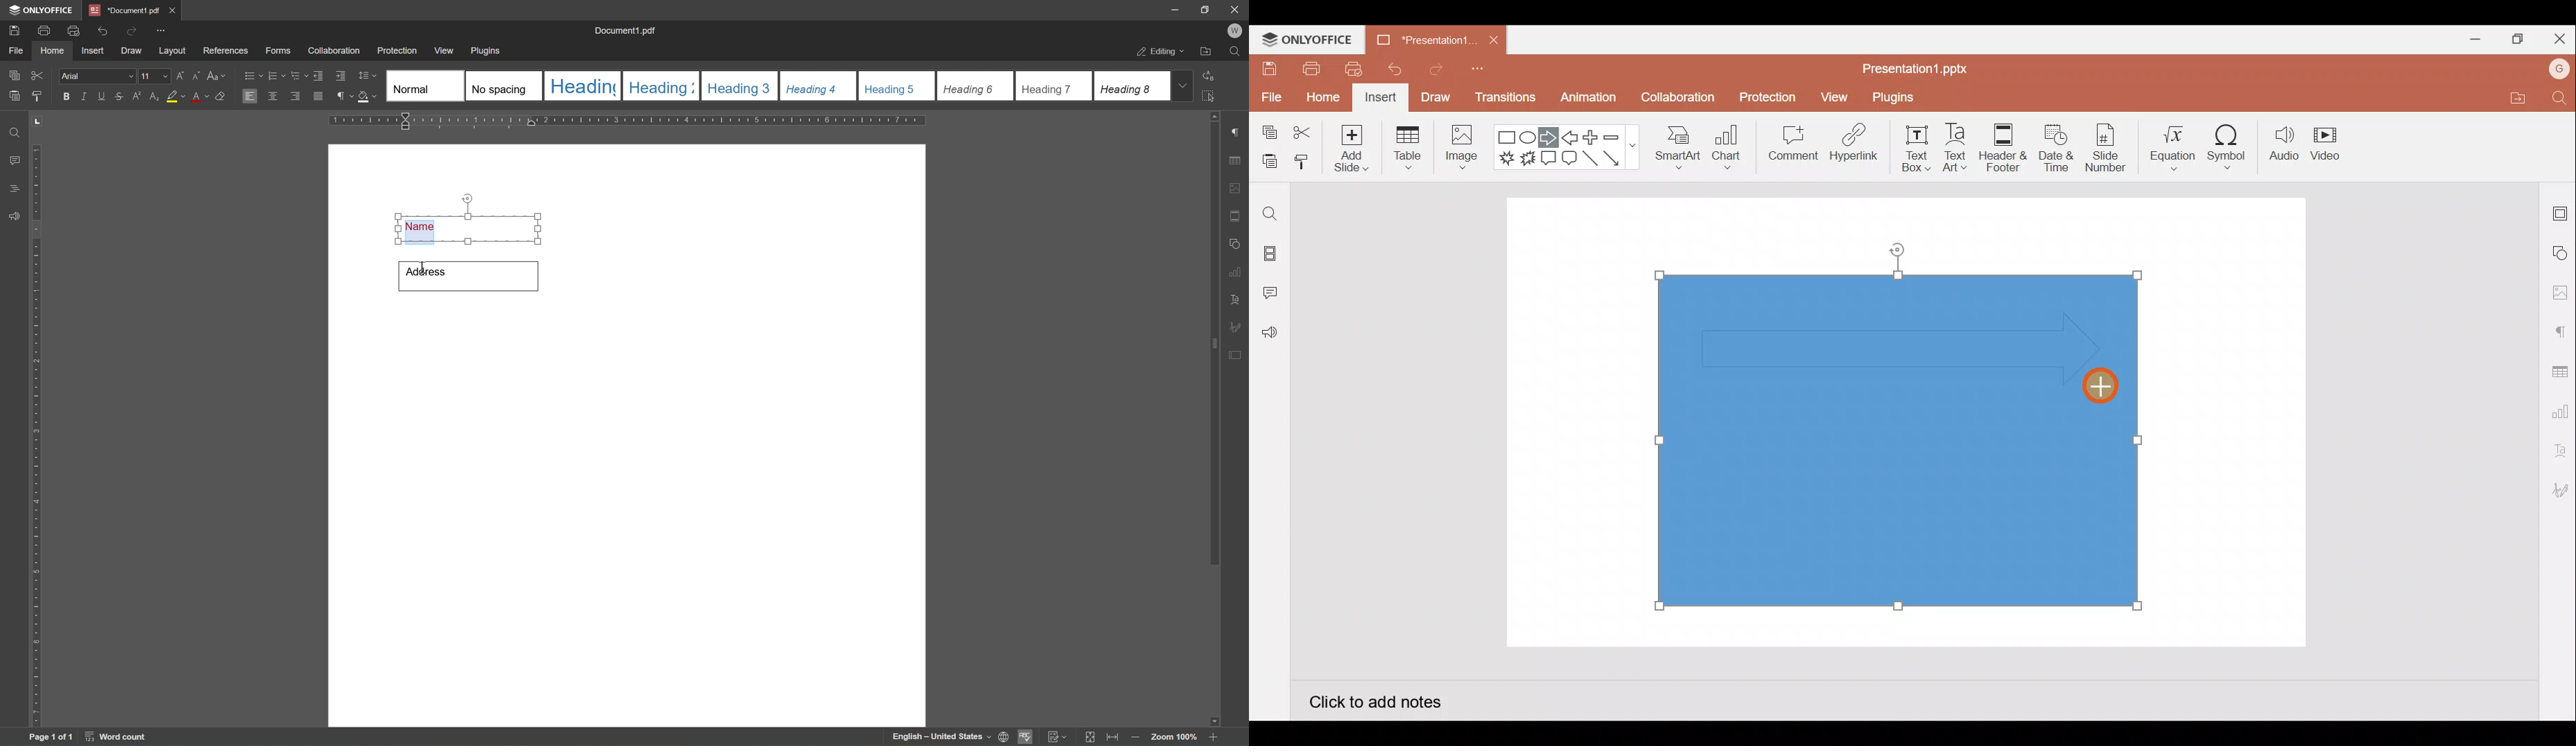  I want to click on ONLYOFFICE, so click(1308, 39).